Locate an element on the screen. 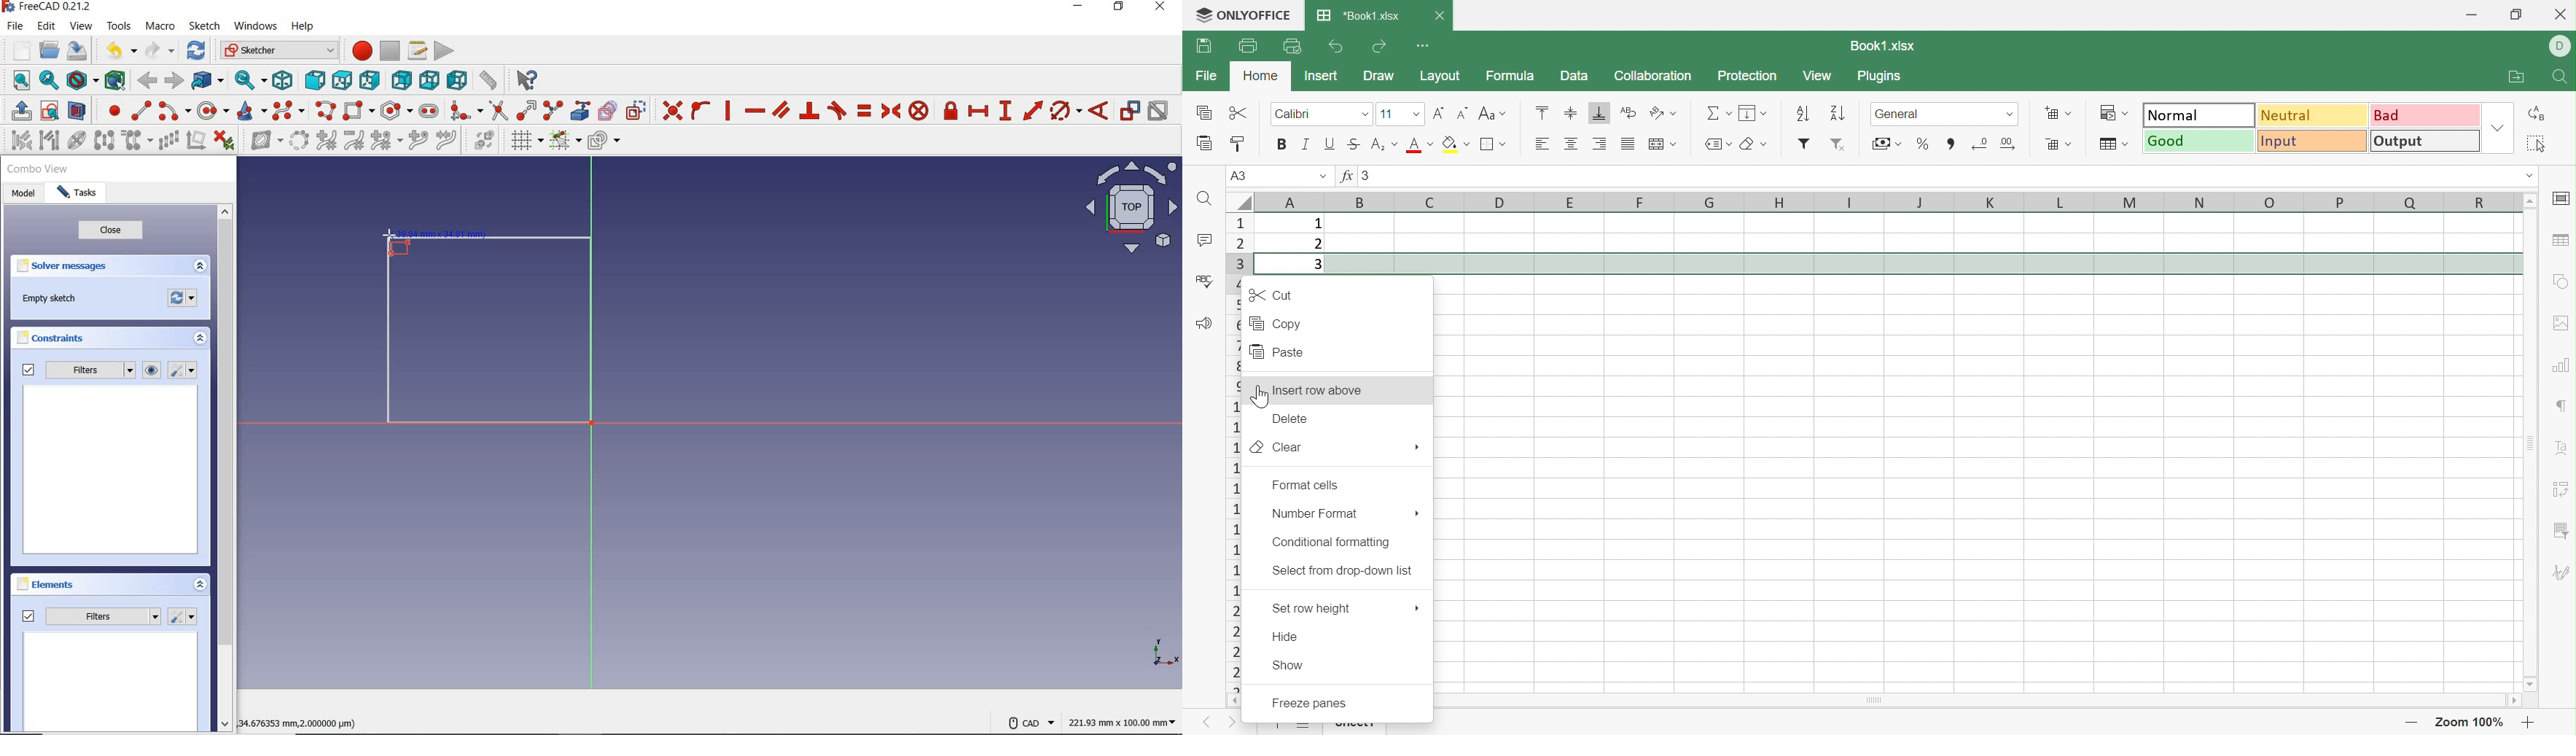 This screenshot has width=2576, height=756. expand is located at coordinates (200, 267).